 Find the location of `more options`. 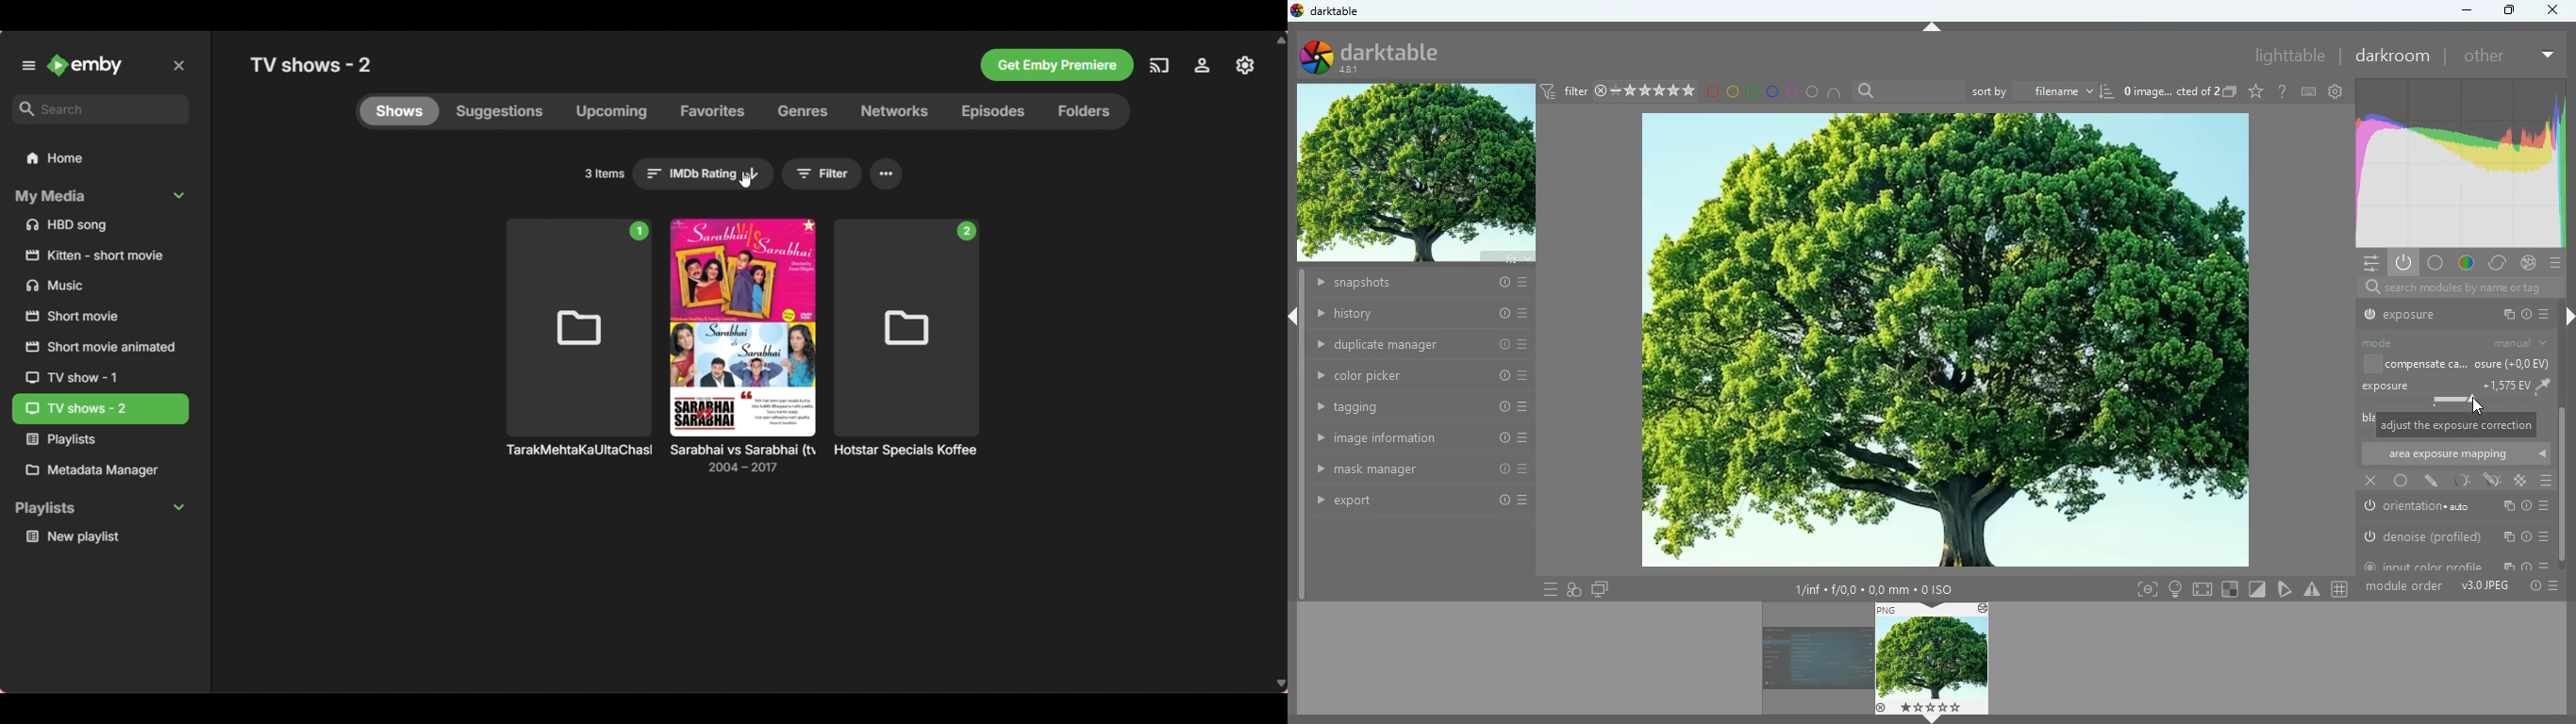

more options is located at coordinates (2561, 585).